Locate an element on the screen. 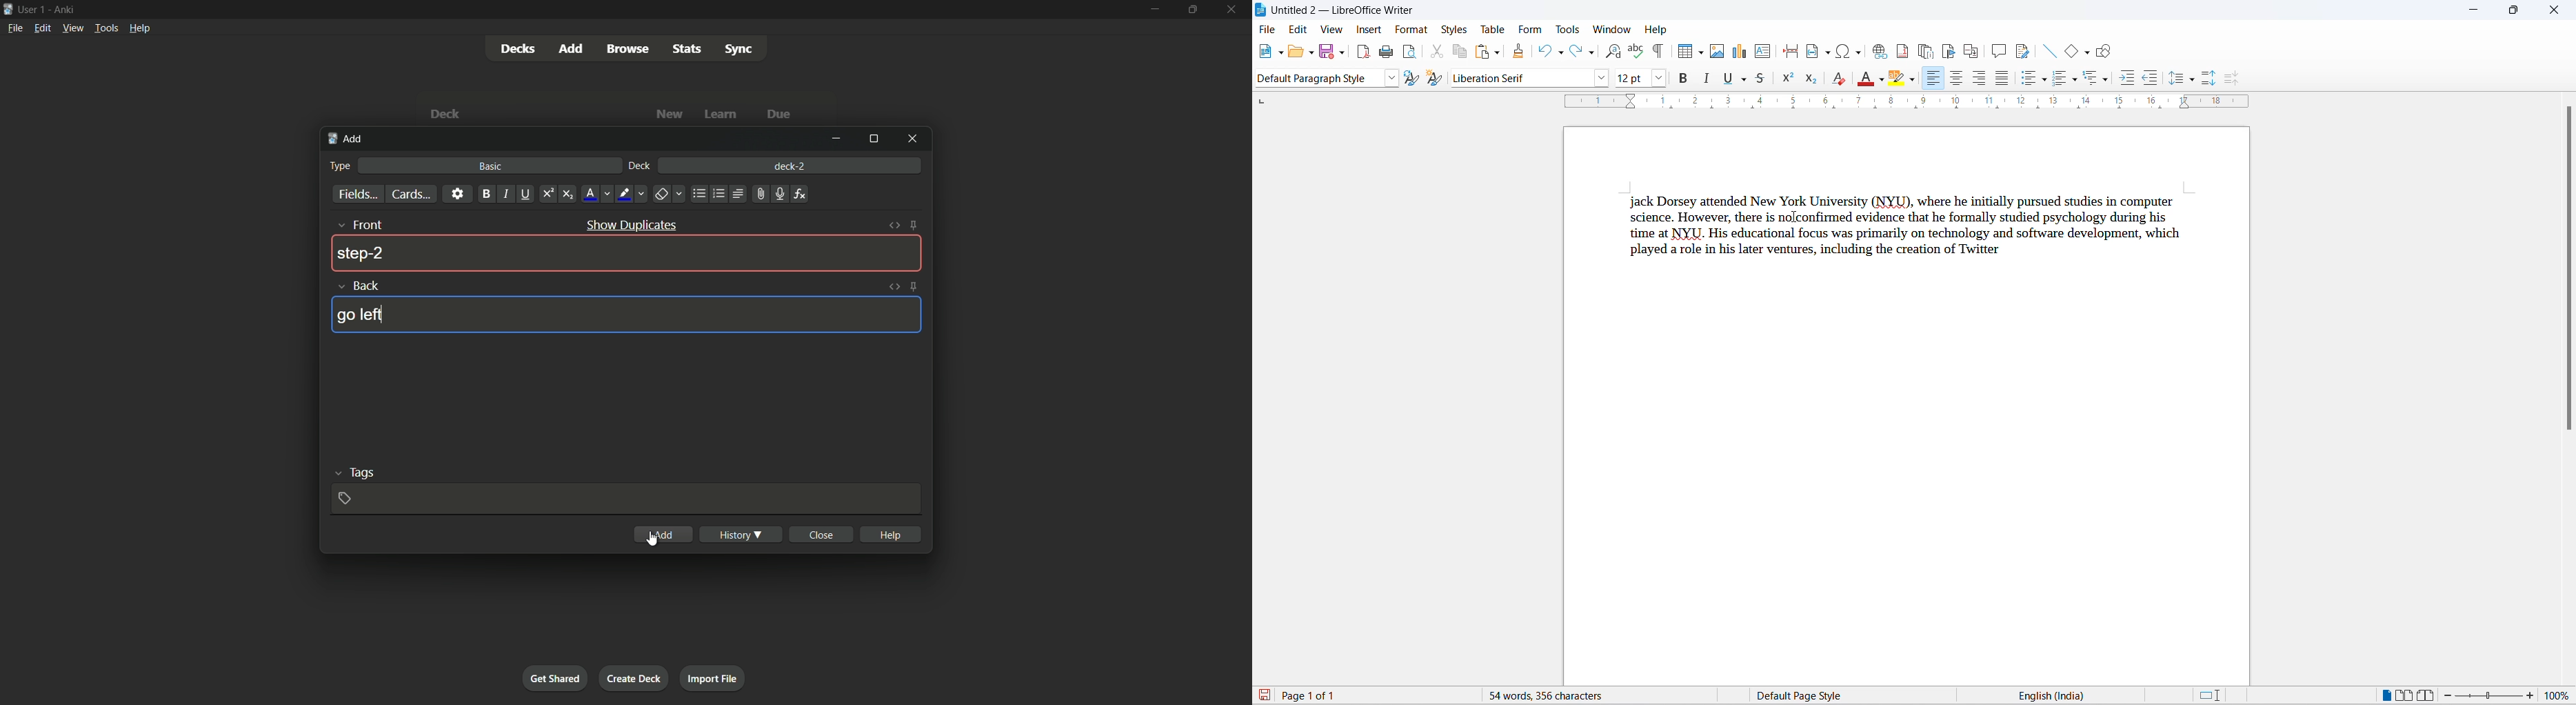 The height and width of the screenshot is (728, 2576). open is located at coordinates (1299, 52).